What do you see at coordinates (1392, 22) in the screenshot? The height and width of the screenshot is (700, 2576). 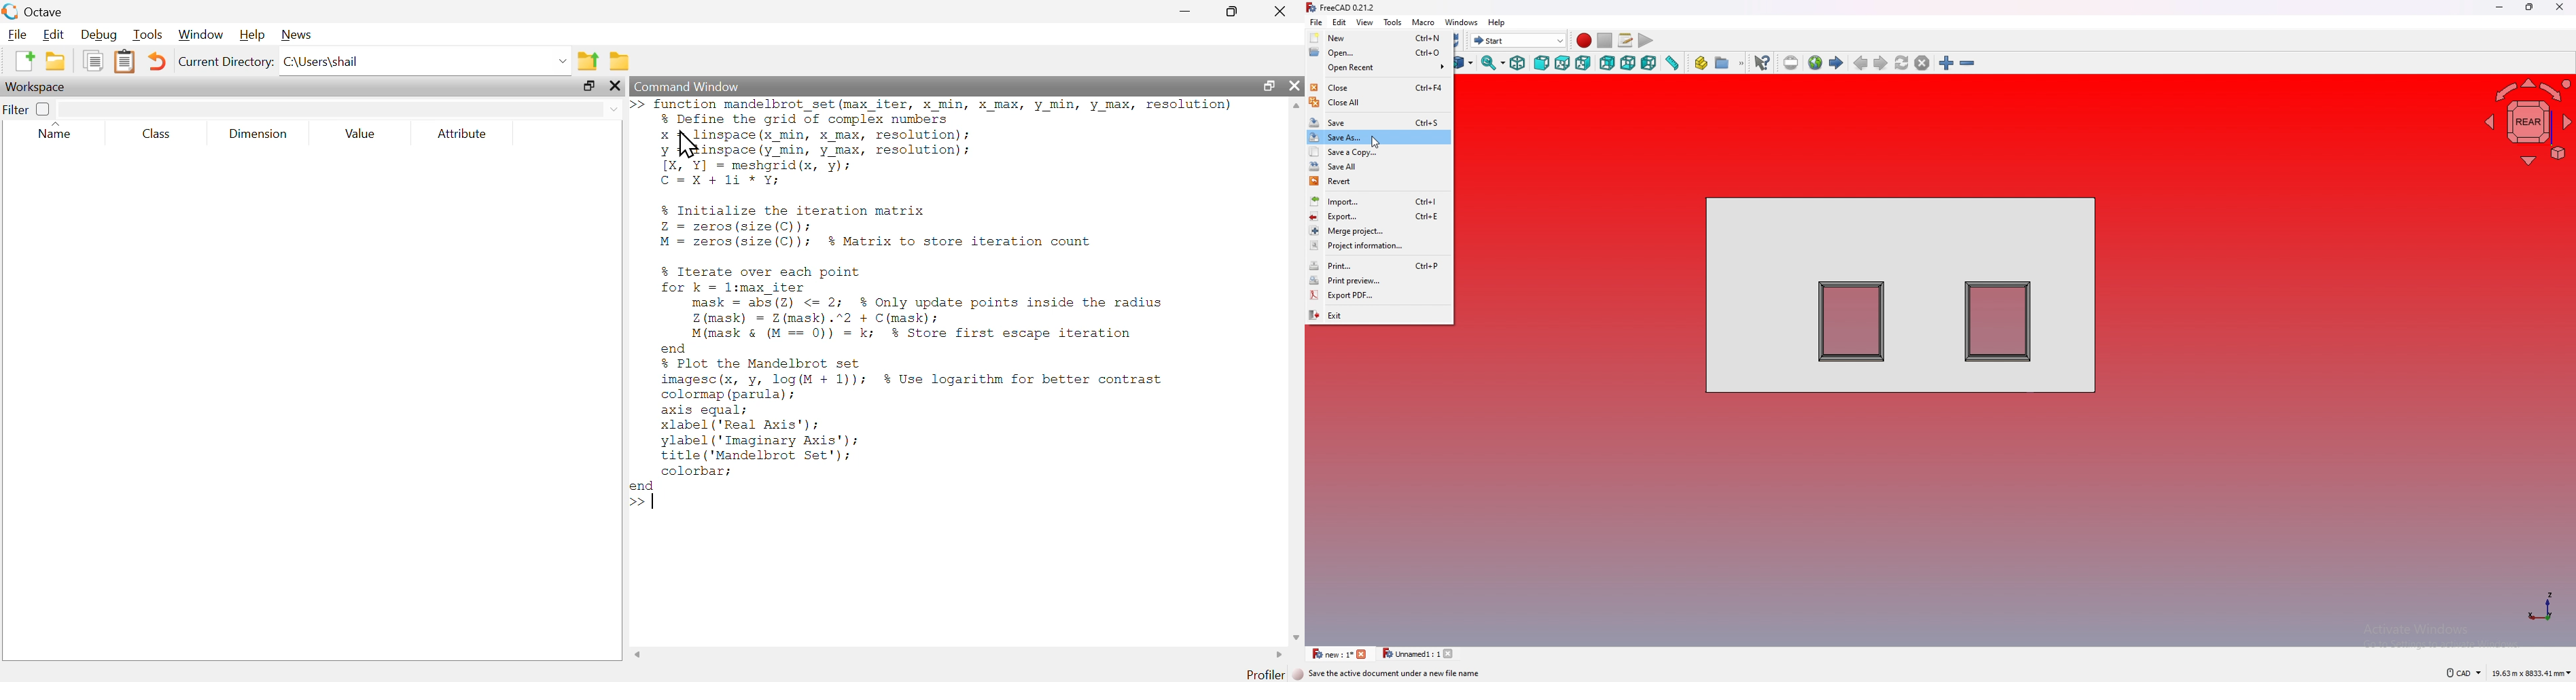 I see `tools` at bounding box center [1392, 22].